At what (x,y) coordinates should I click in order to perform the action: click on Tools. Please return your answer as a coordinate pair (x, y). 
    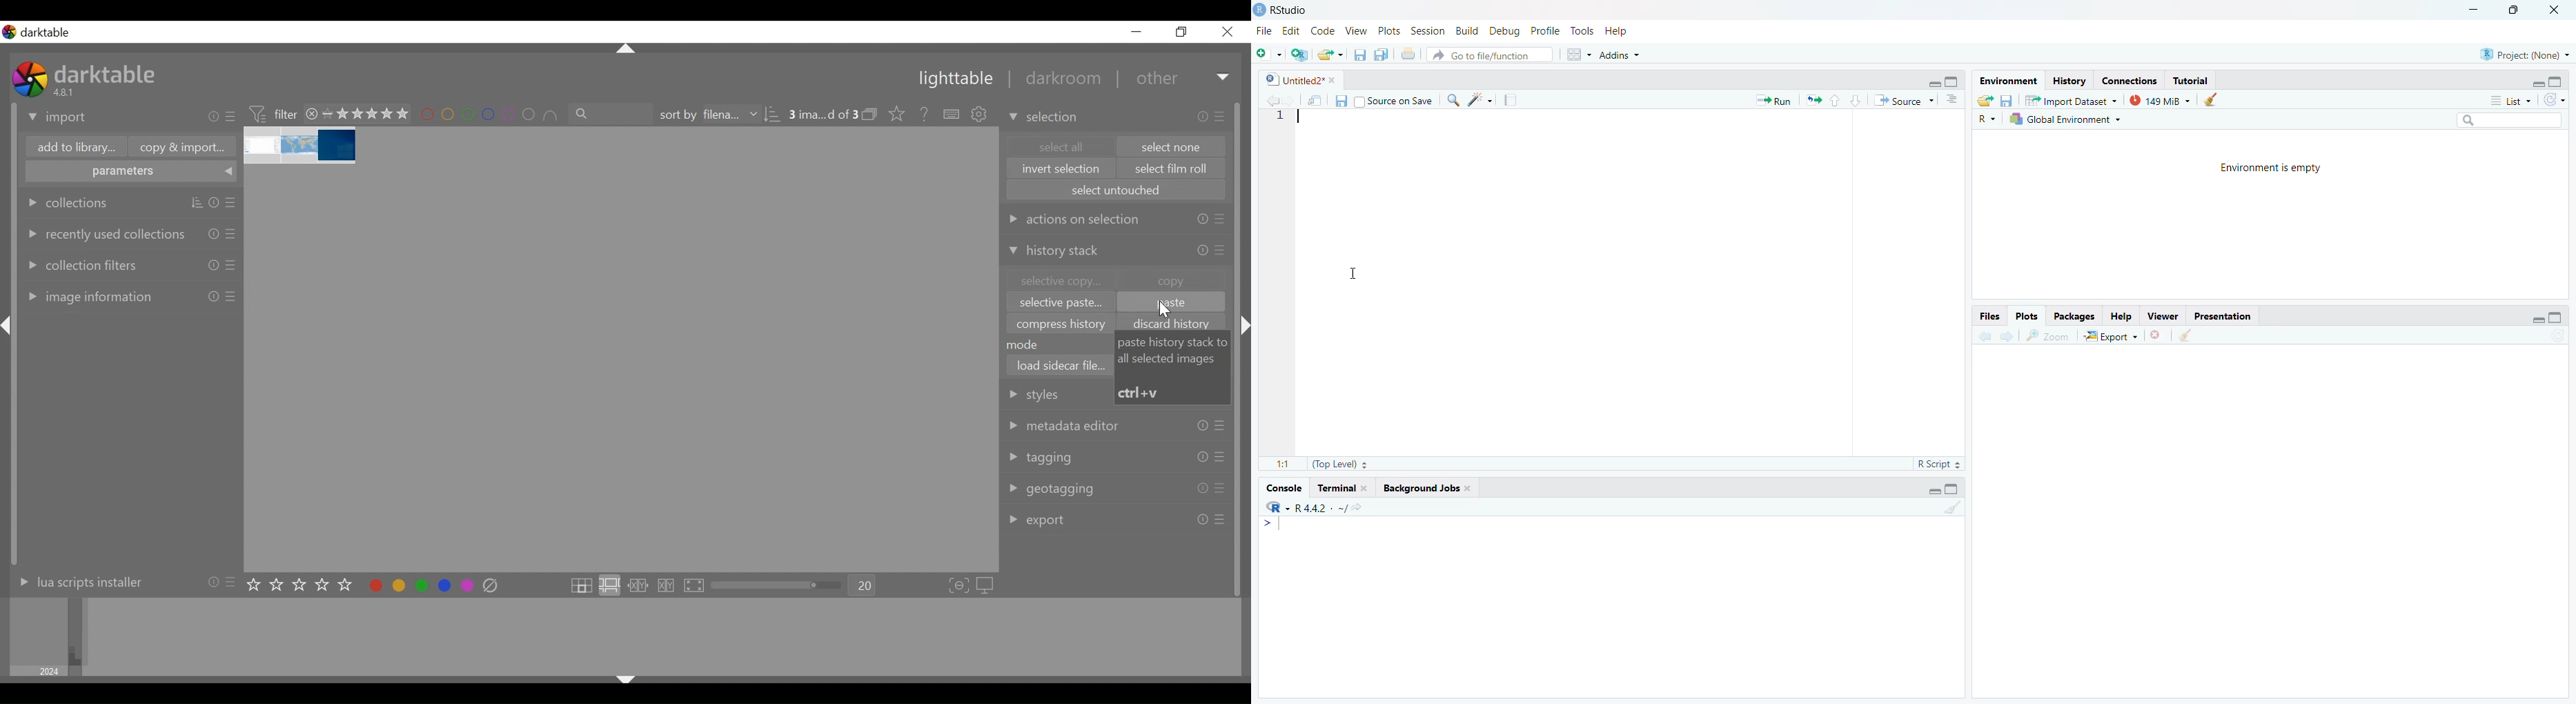
    Looking at the image, I should click on (1581, 30).